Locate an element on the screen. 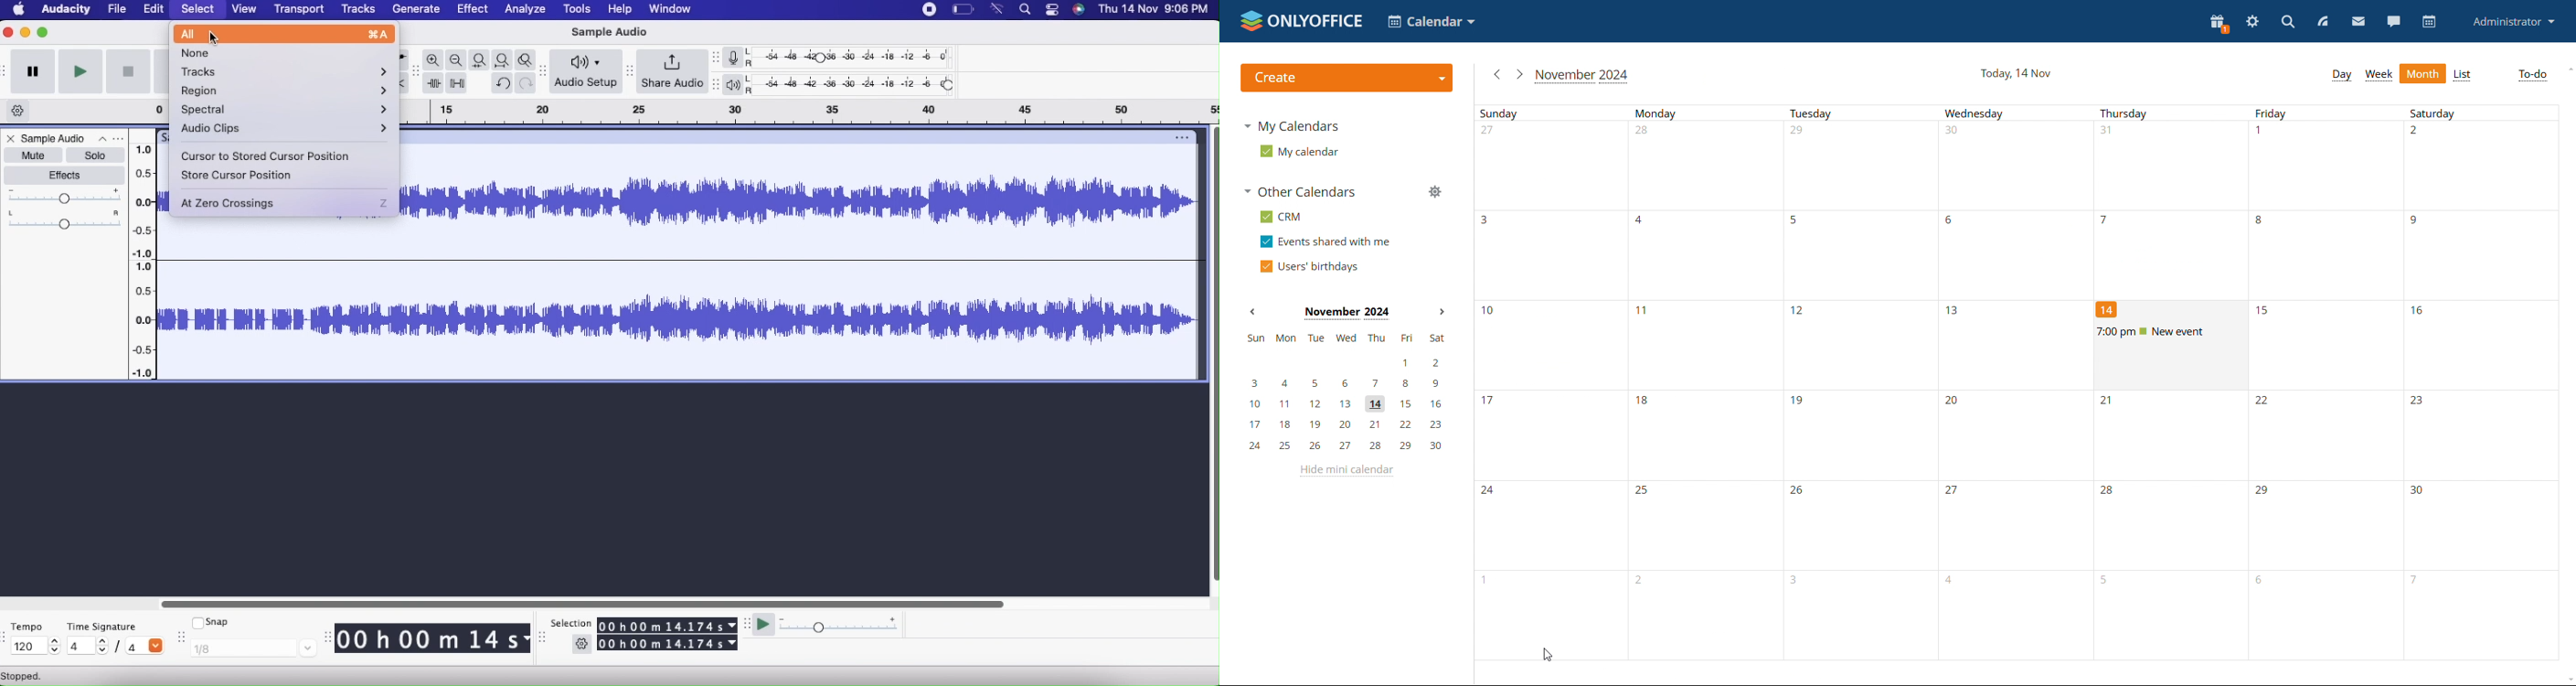 The image size is (2576, 700). All is located at coordinates (286, 35).